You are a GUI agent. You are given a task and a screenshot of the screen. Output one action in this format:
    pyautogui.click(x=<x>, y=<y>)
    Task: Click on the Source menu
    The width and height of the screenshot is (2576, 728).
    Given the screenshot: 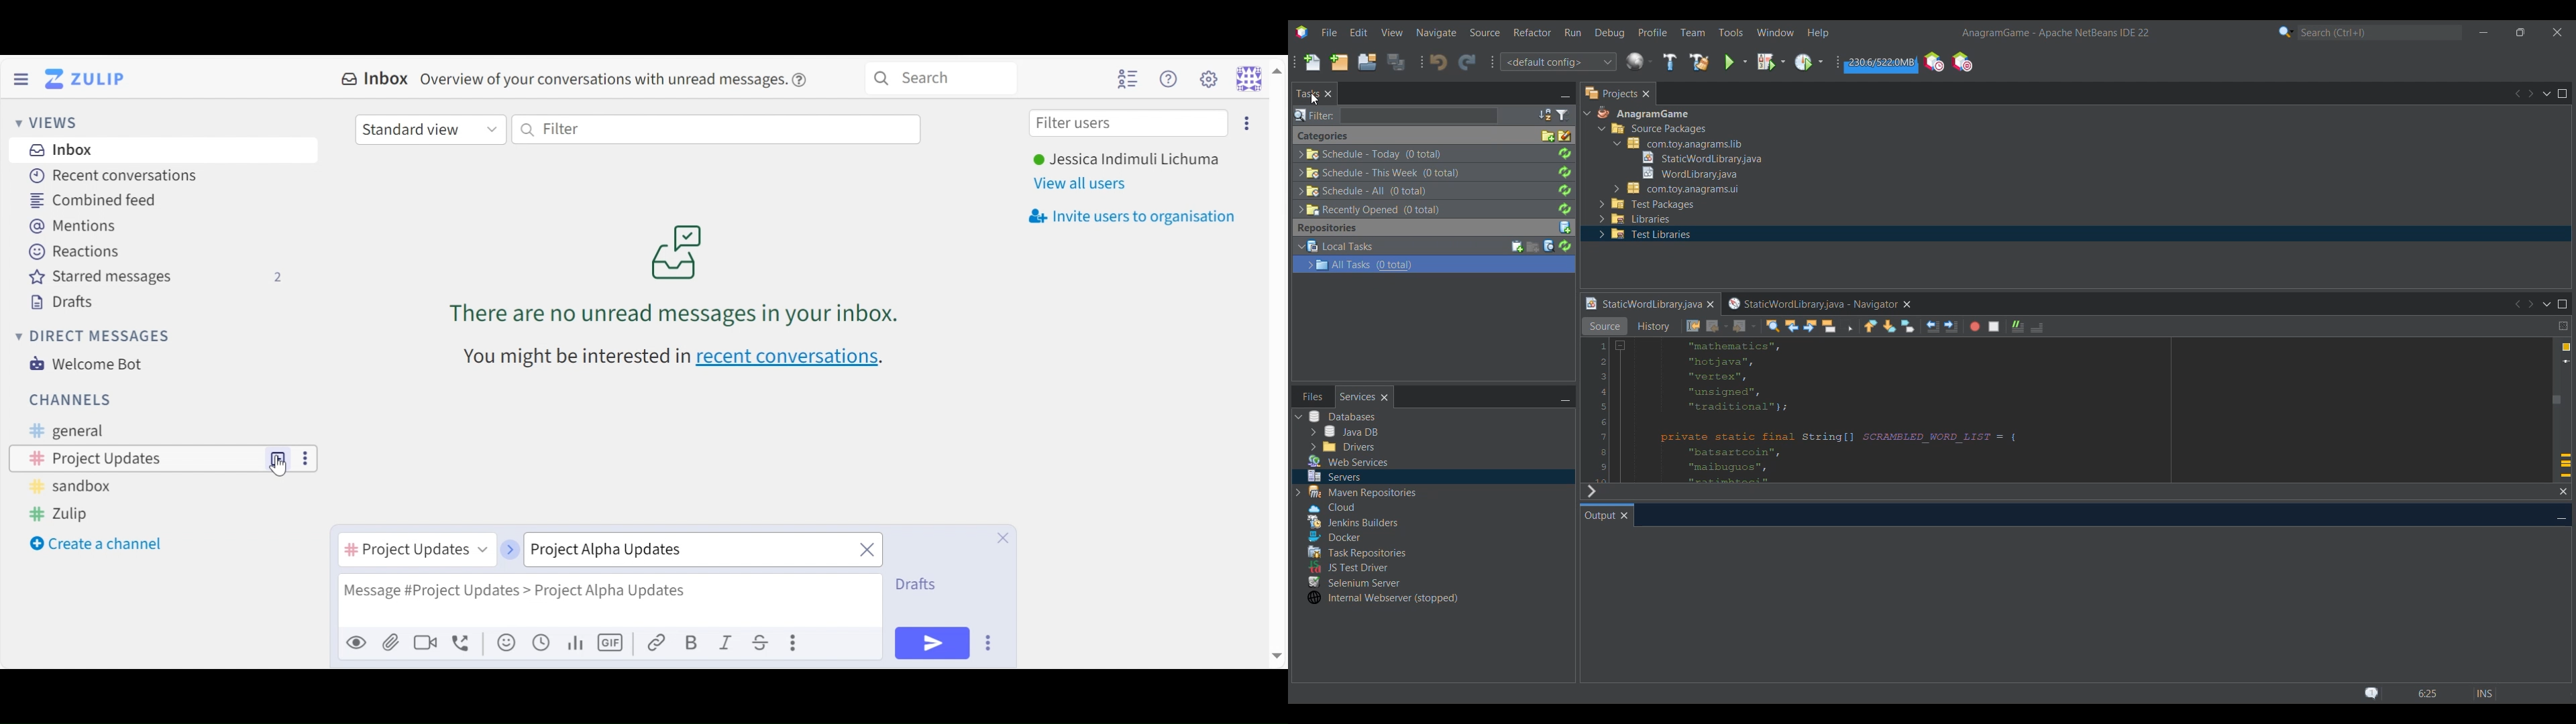 What is the action you would take?
    pyautogui.click(x=1484, y=32)
    